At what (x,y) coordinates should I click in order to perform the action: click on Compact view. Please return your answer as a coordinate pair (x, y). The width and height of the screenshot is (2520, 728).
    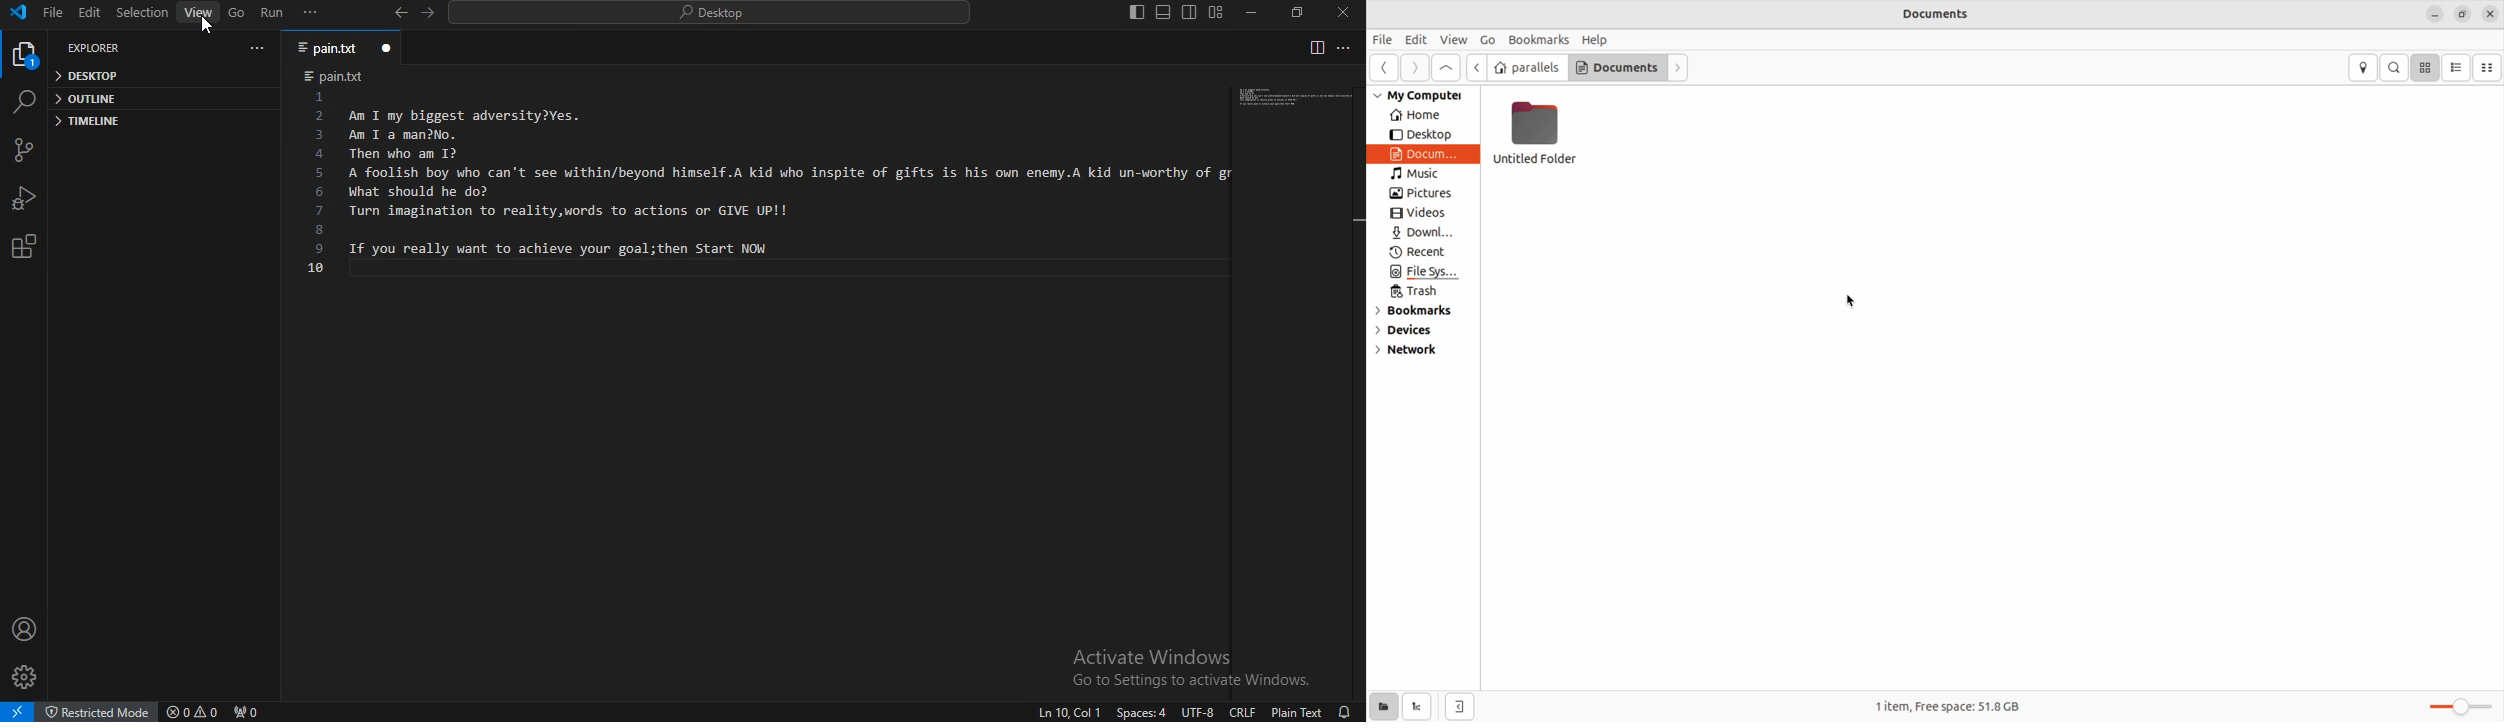
    Looking at the image, I should click on (2489, 68).